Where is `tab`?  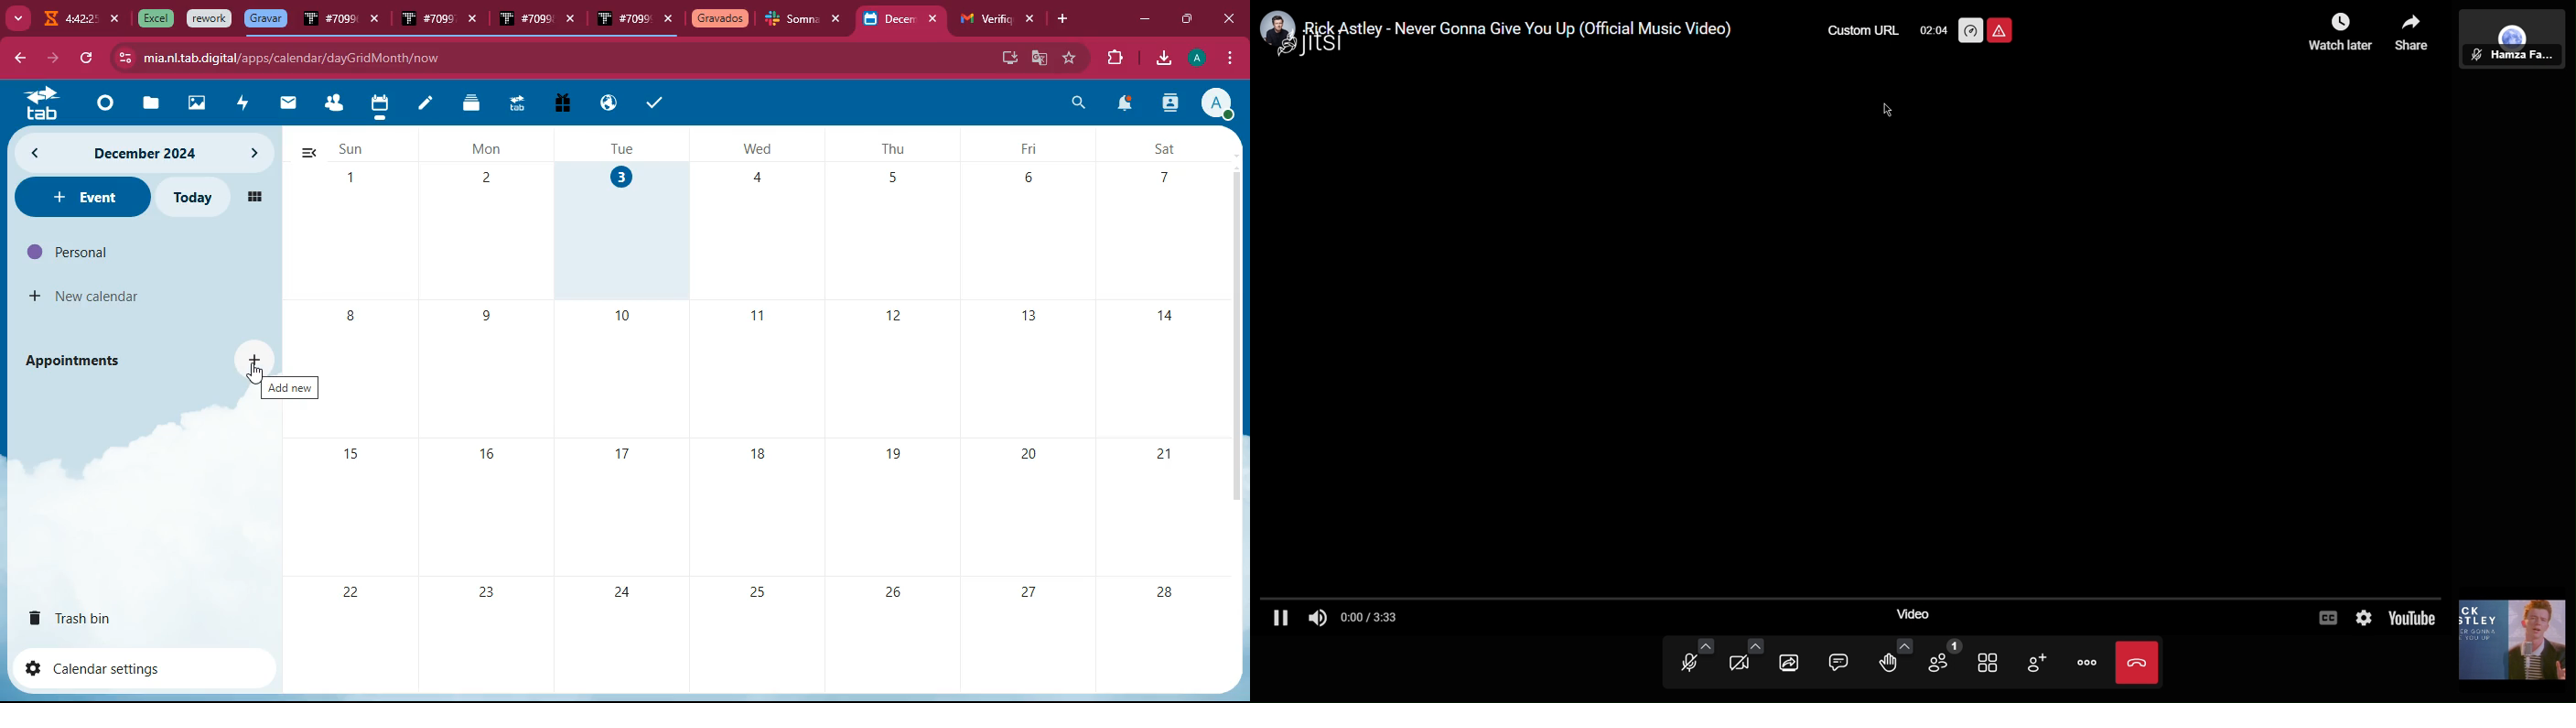
tab is located at coordinates (516, 106).